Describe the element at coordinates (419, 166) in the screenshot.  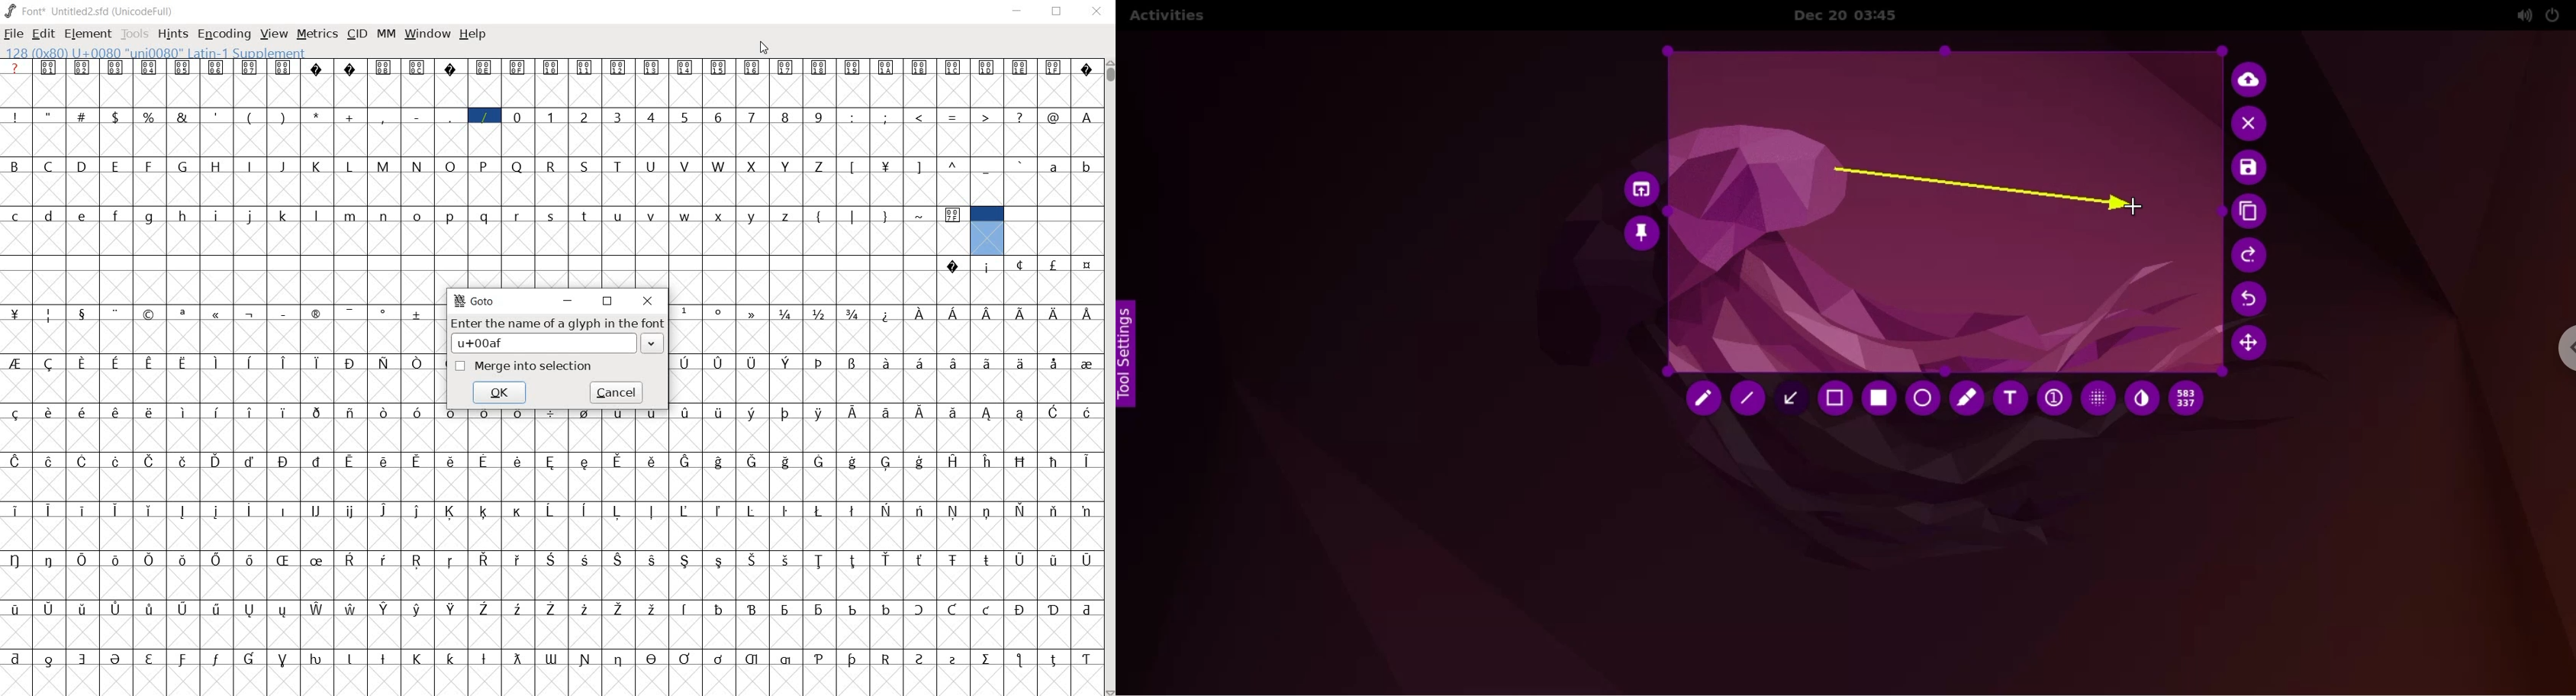
I see `N` at that location.